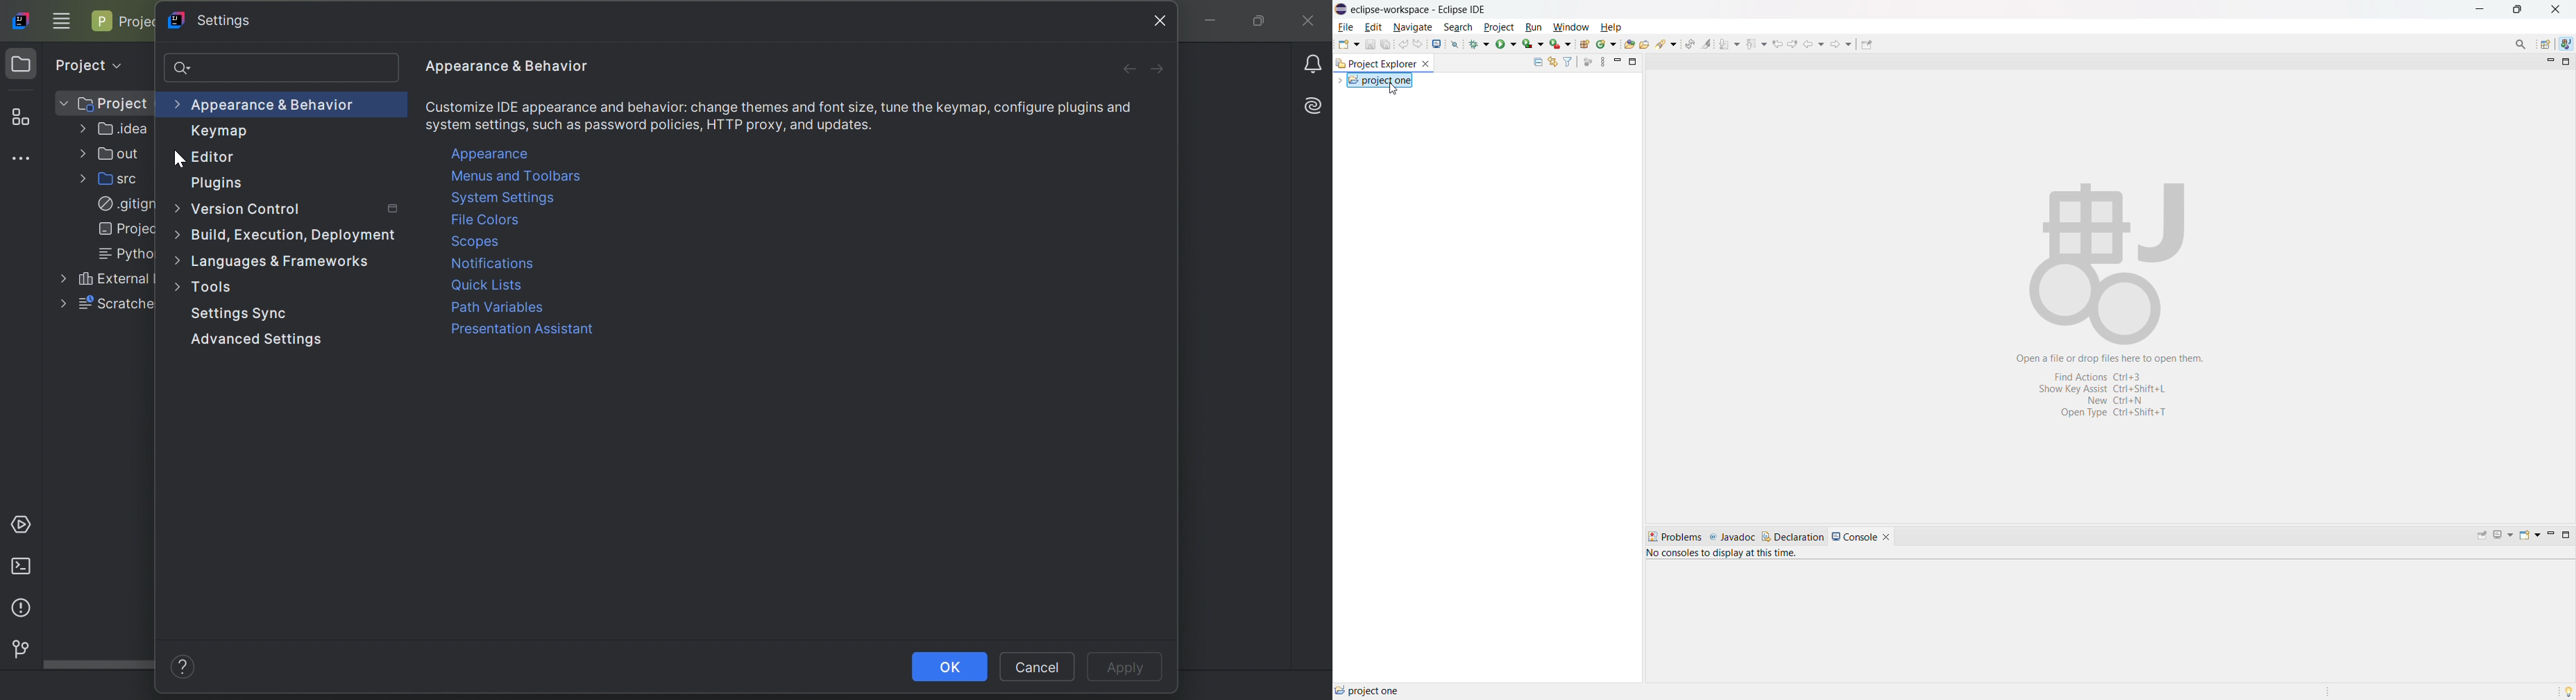 This screenshot has height=700, width=2576. Describe the element at coordinates (1370, 44) in the screenshot. I see `save` at that location.